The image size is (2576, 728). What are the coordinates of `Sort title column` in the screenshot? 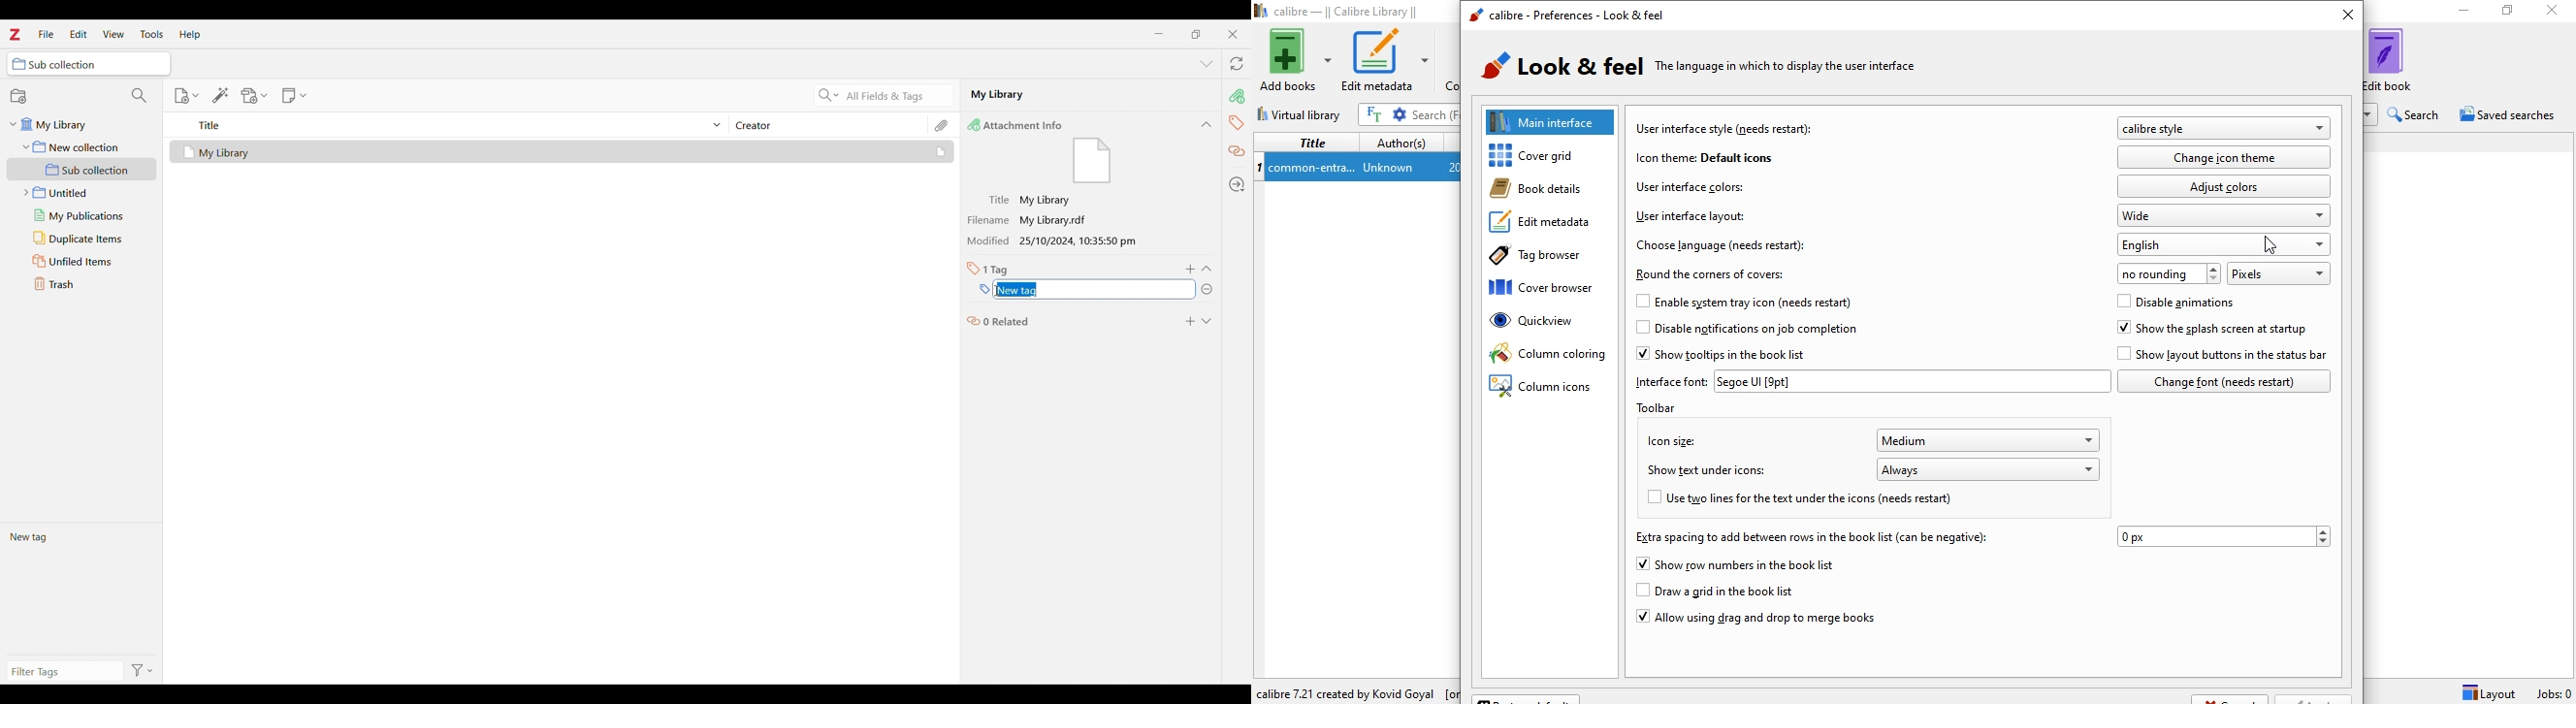 It's located at (454, 125).